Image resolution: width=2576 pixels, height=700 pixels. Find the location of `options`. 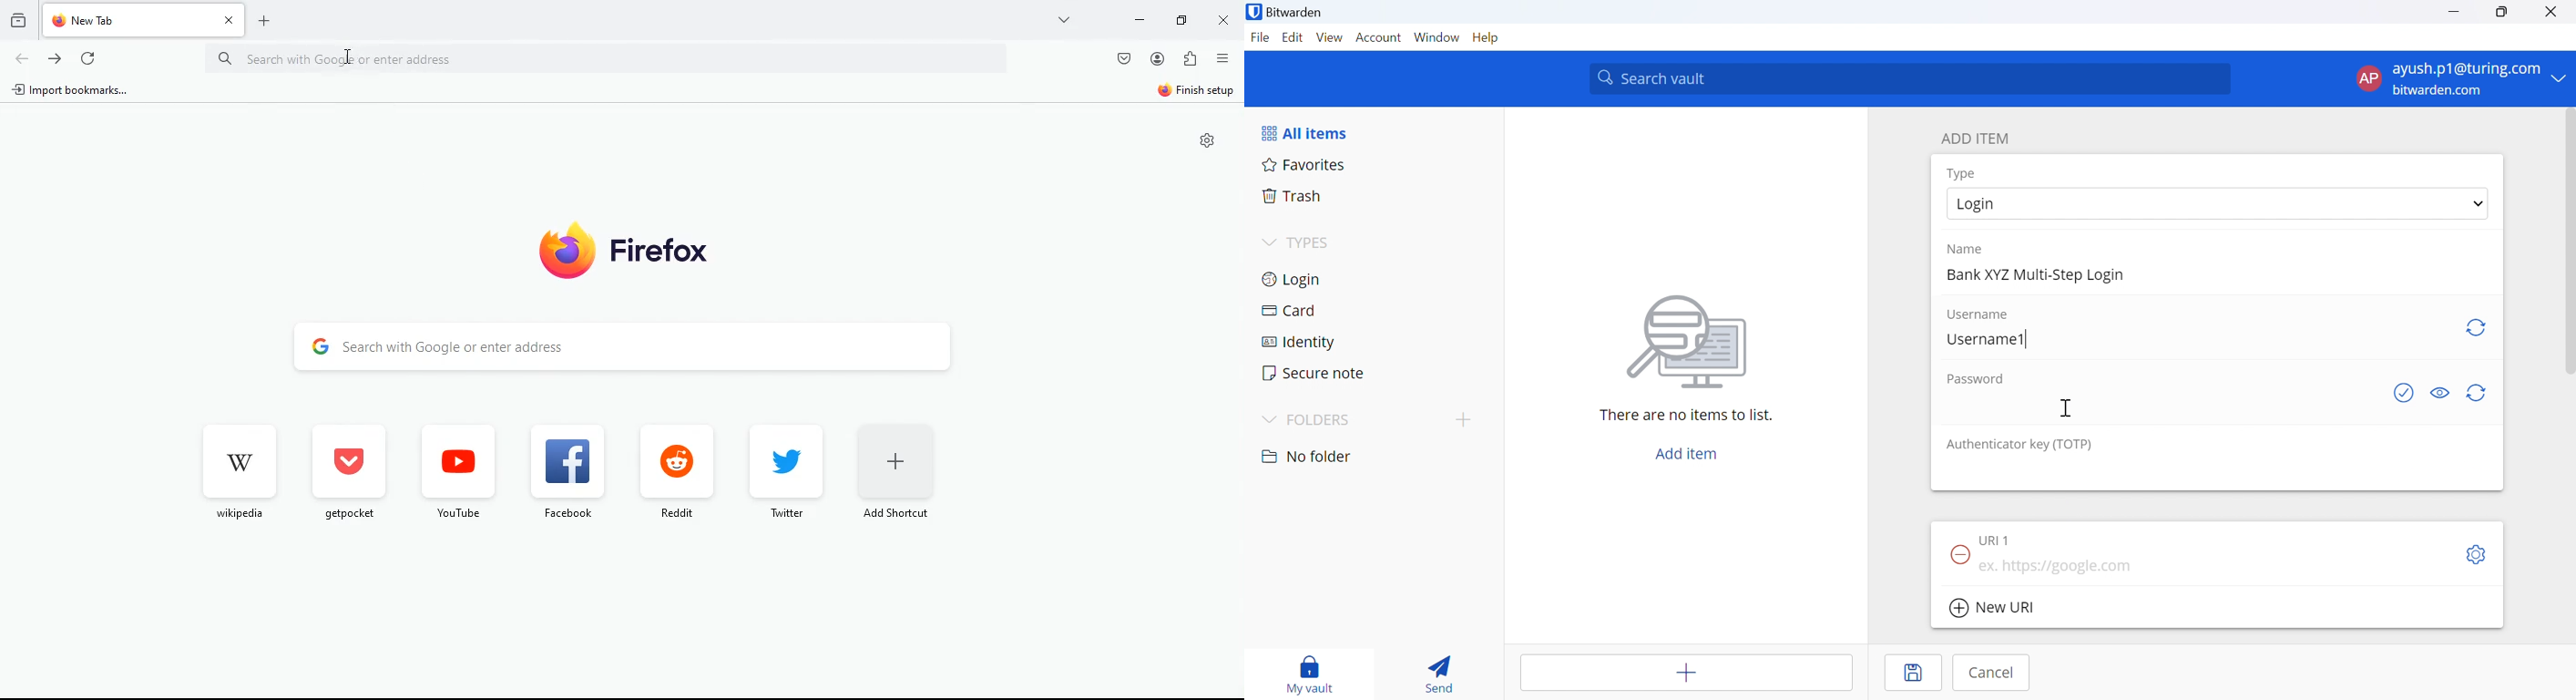

options is located at coordinates (1223, 61).